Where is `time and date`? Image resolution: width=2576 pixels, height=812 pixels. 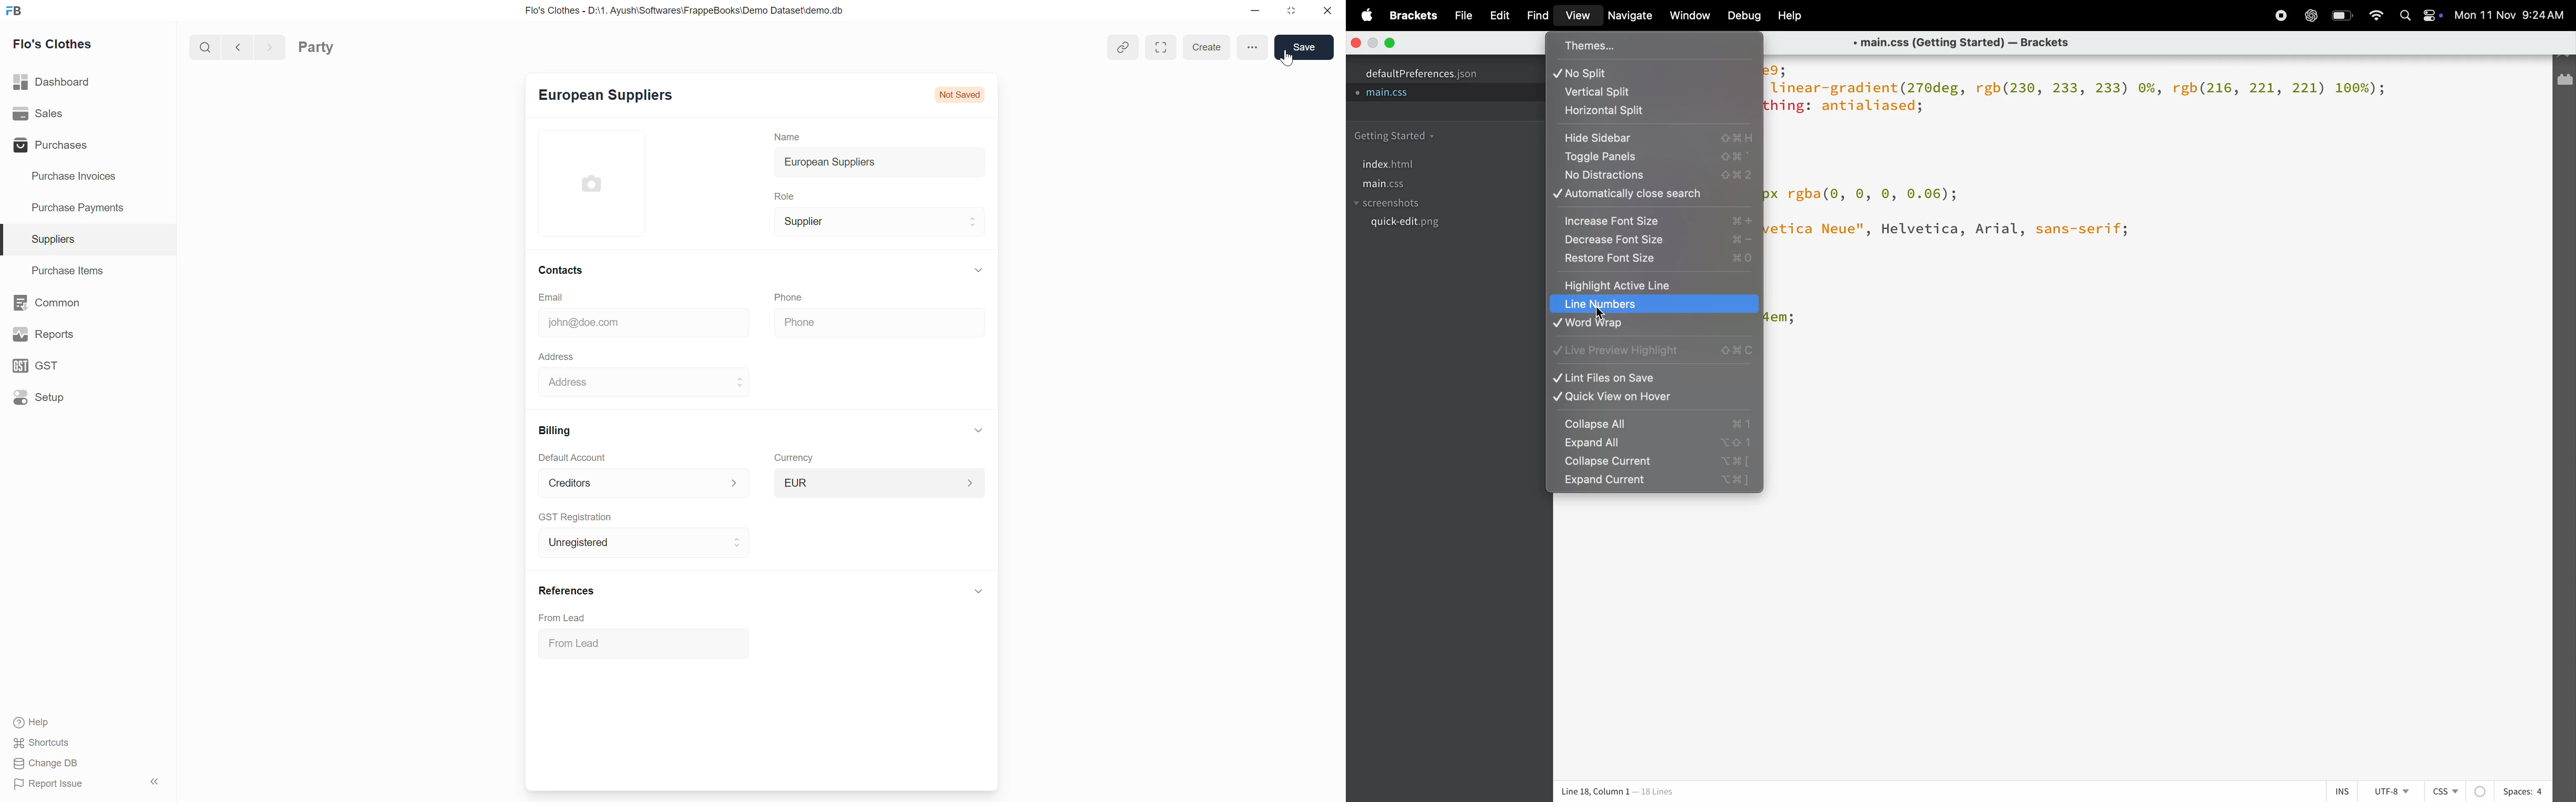 time and date is located at coordinates (2513, 16).